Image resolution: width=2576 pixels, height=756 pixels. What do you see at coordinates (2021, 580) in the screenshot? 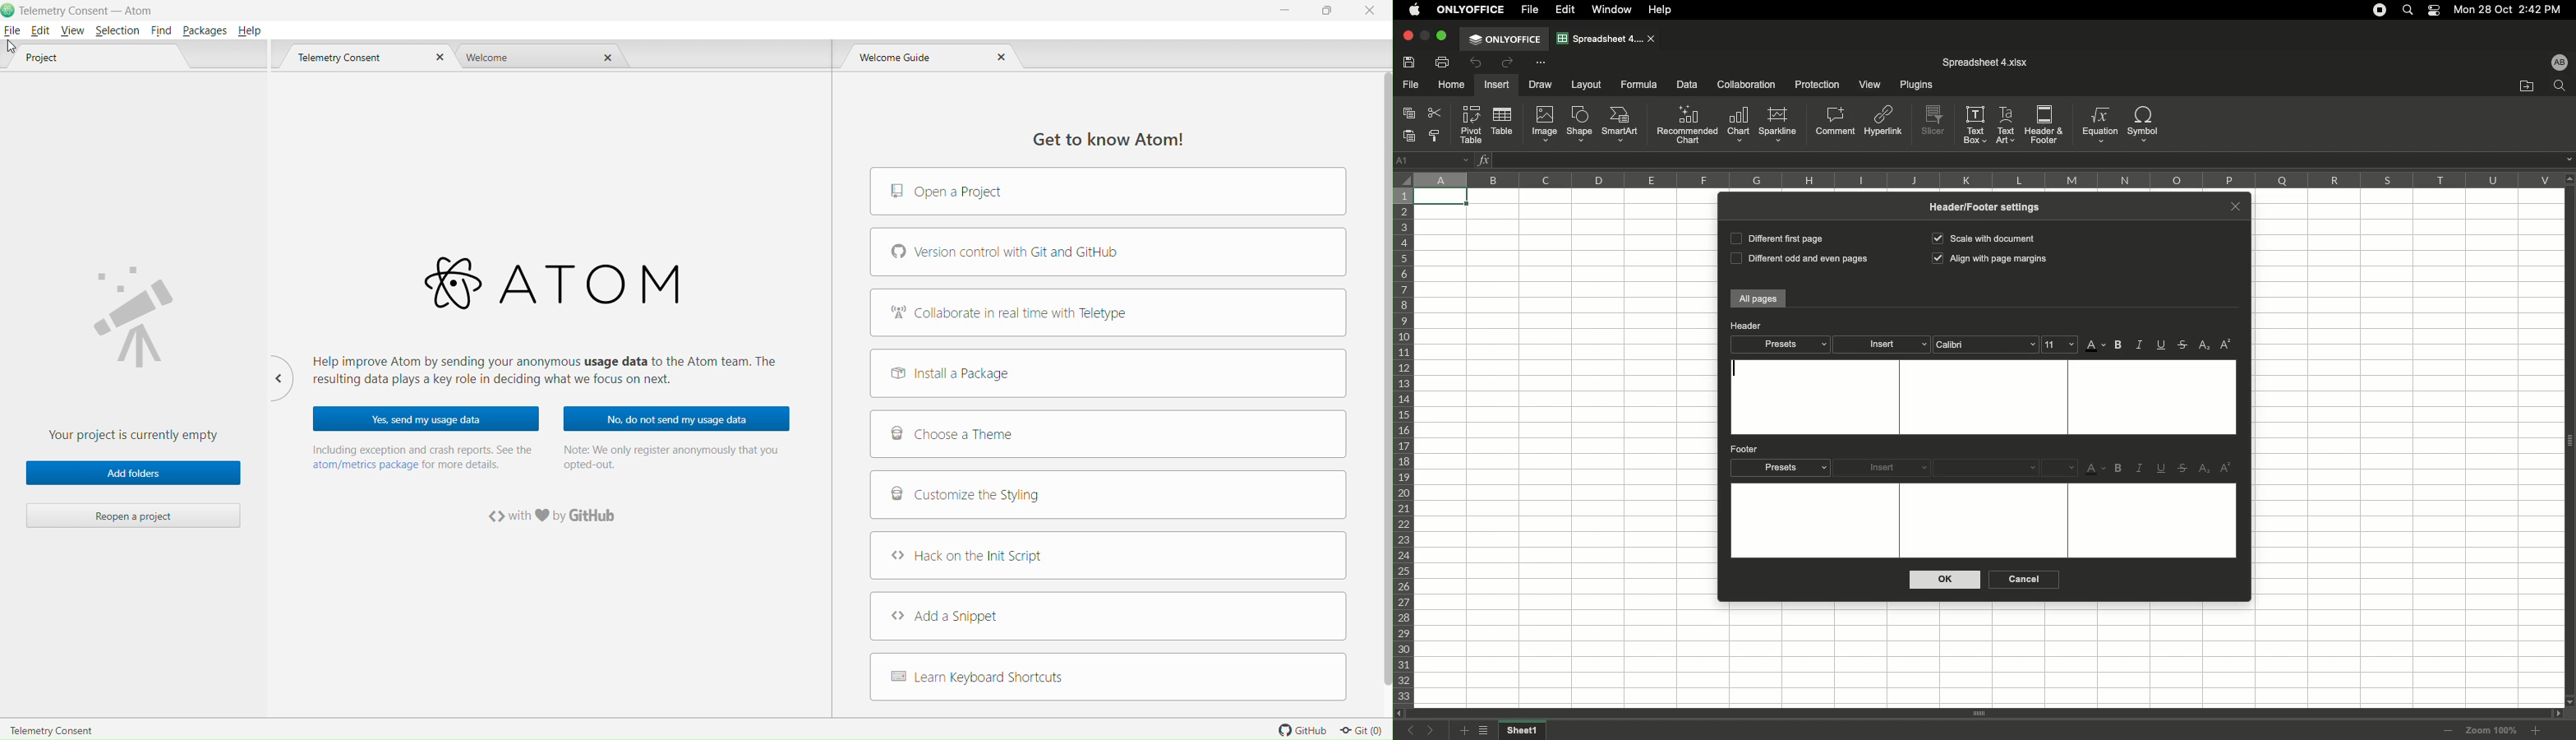
I see `Cancel` at bounding box center [2021, 580].